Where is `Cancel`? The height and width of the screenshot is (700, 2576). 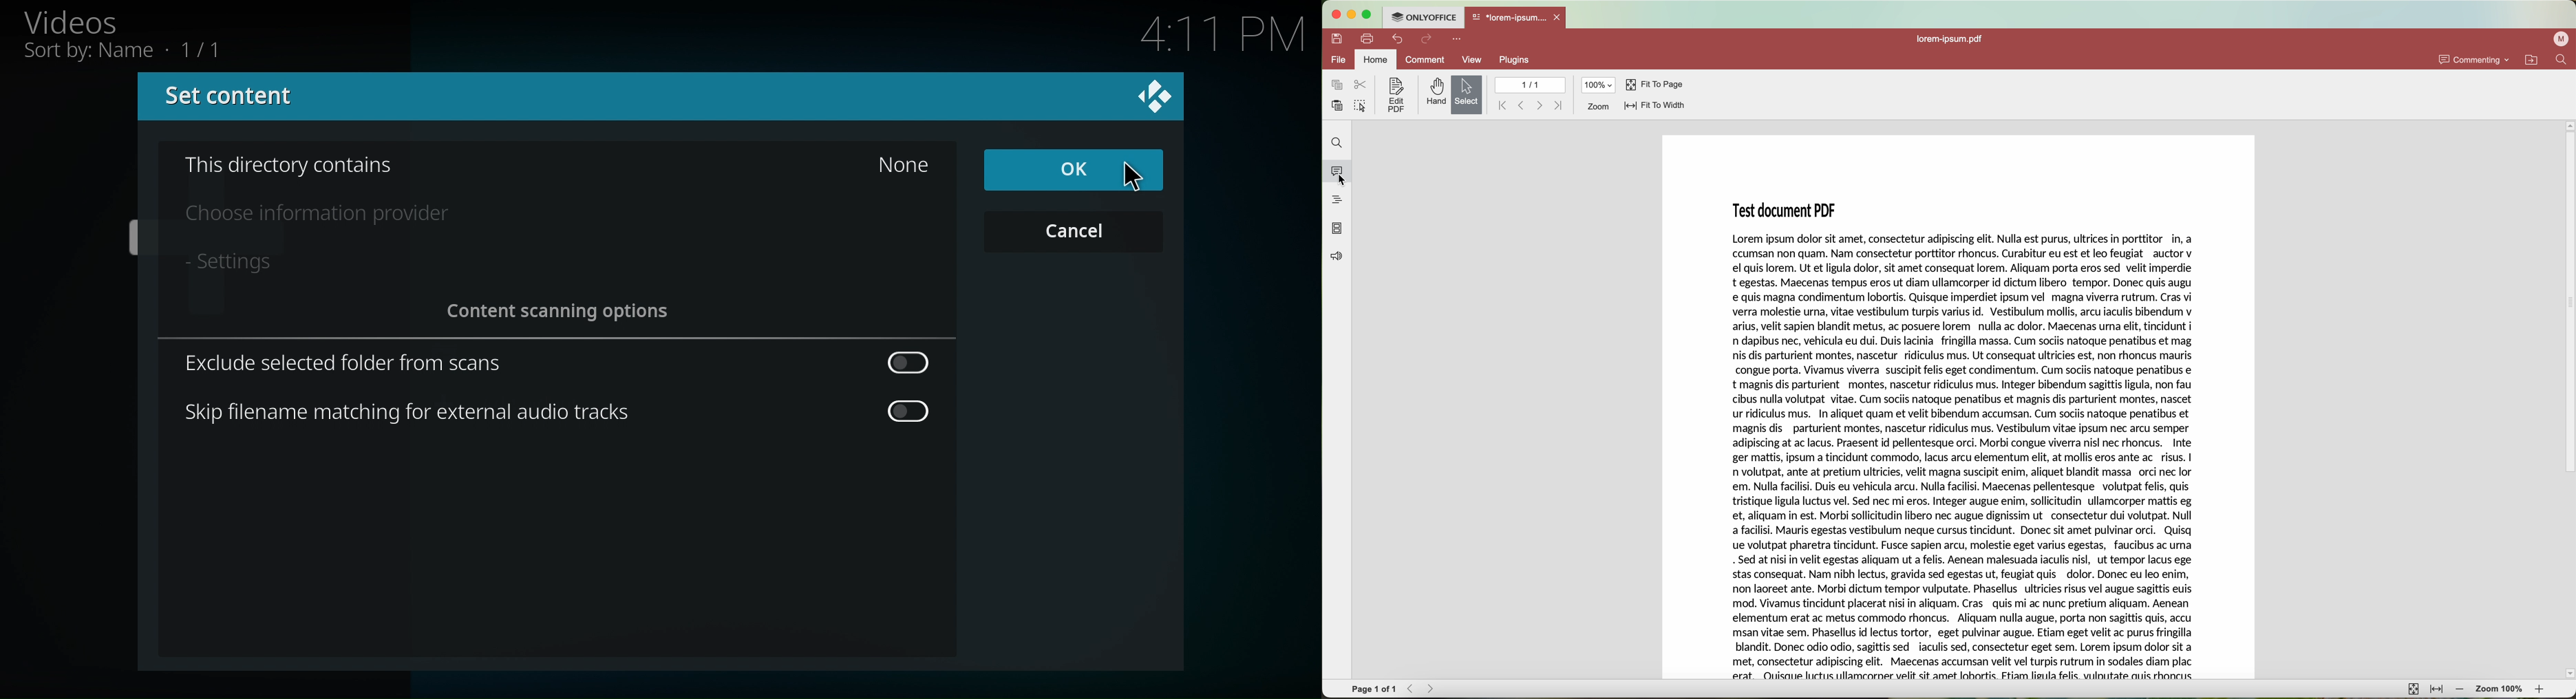
Cancel is located at coordinates (1071, 230).